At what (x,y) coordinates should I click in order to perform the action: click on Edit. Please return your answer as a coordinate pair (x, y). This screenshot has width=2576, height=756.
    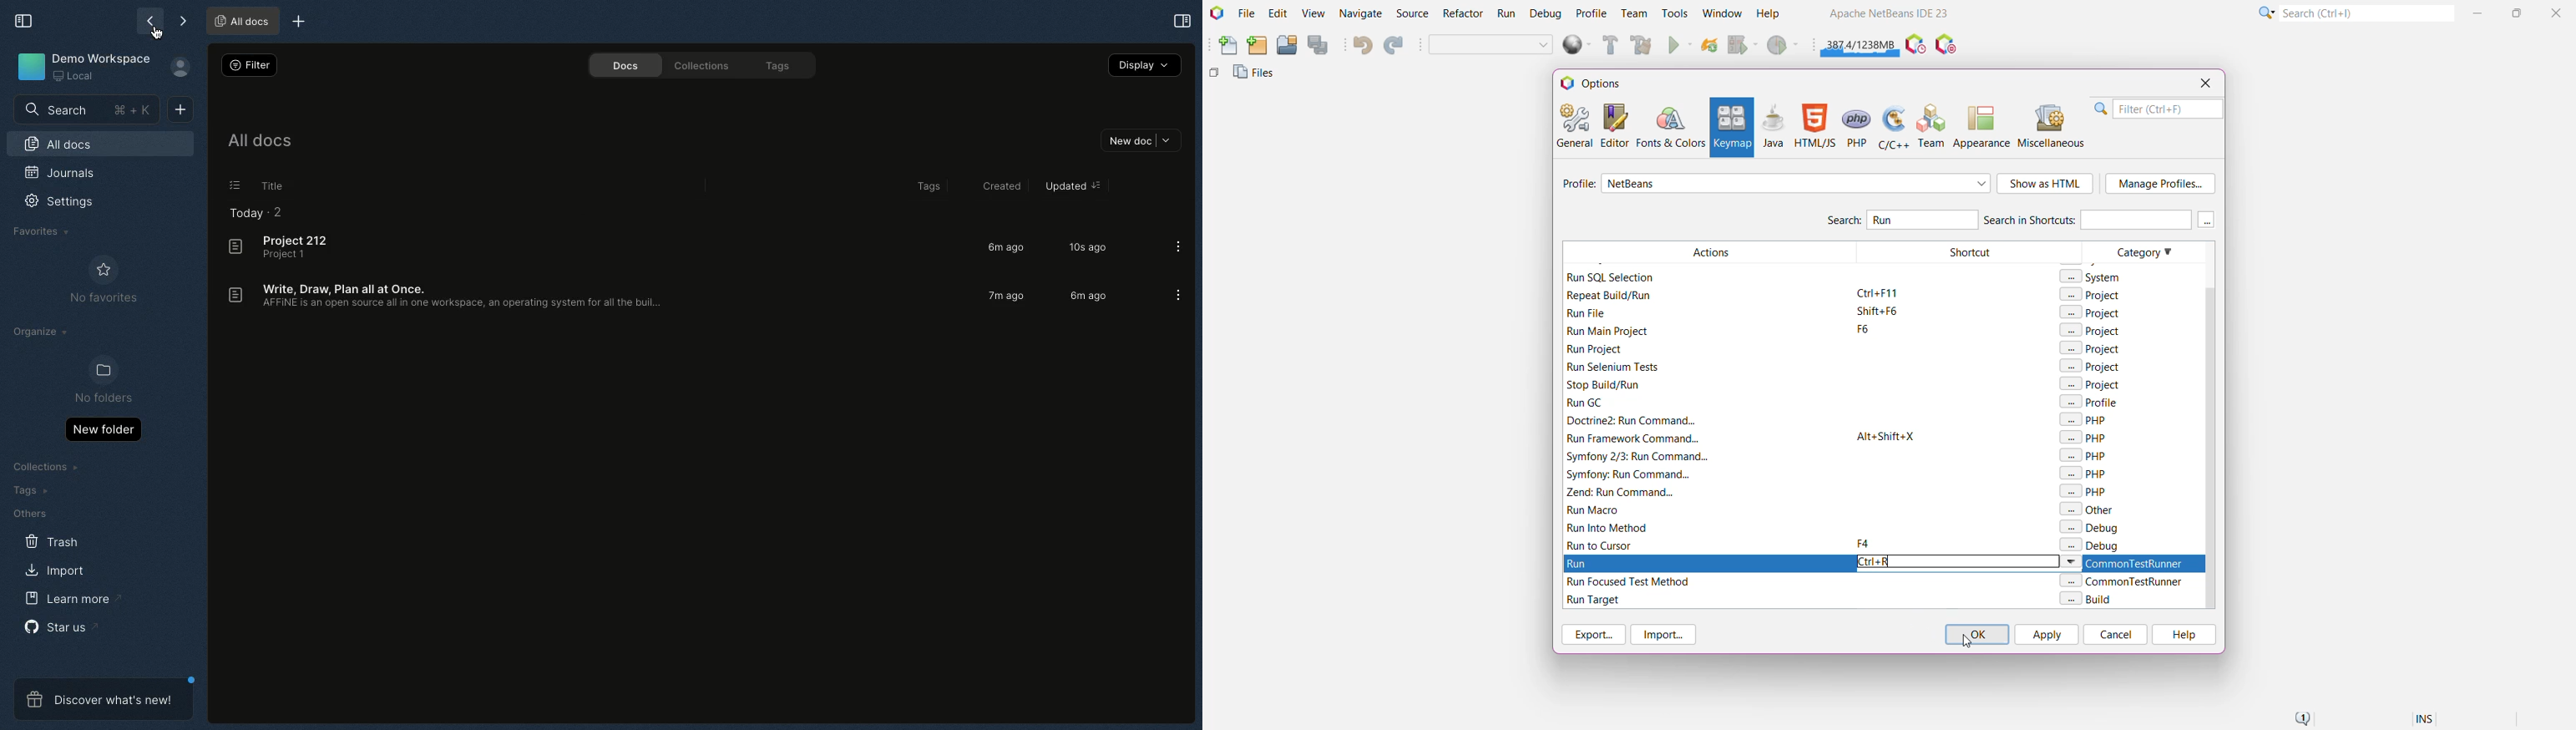
    Looking at the image, I should click on (1278, 14).